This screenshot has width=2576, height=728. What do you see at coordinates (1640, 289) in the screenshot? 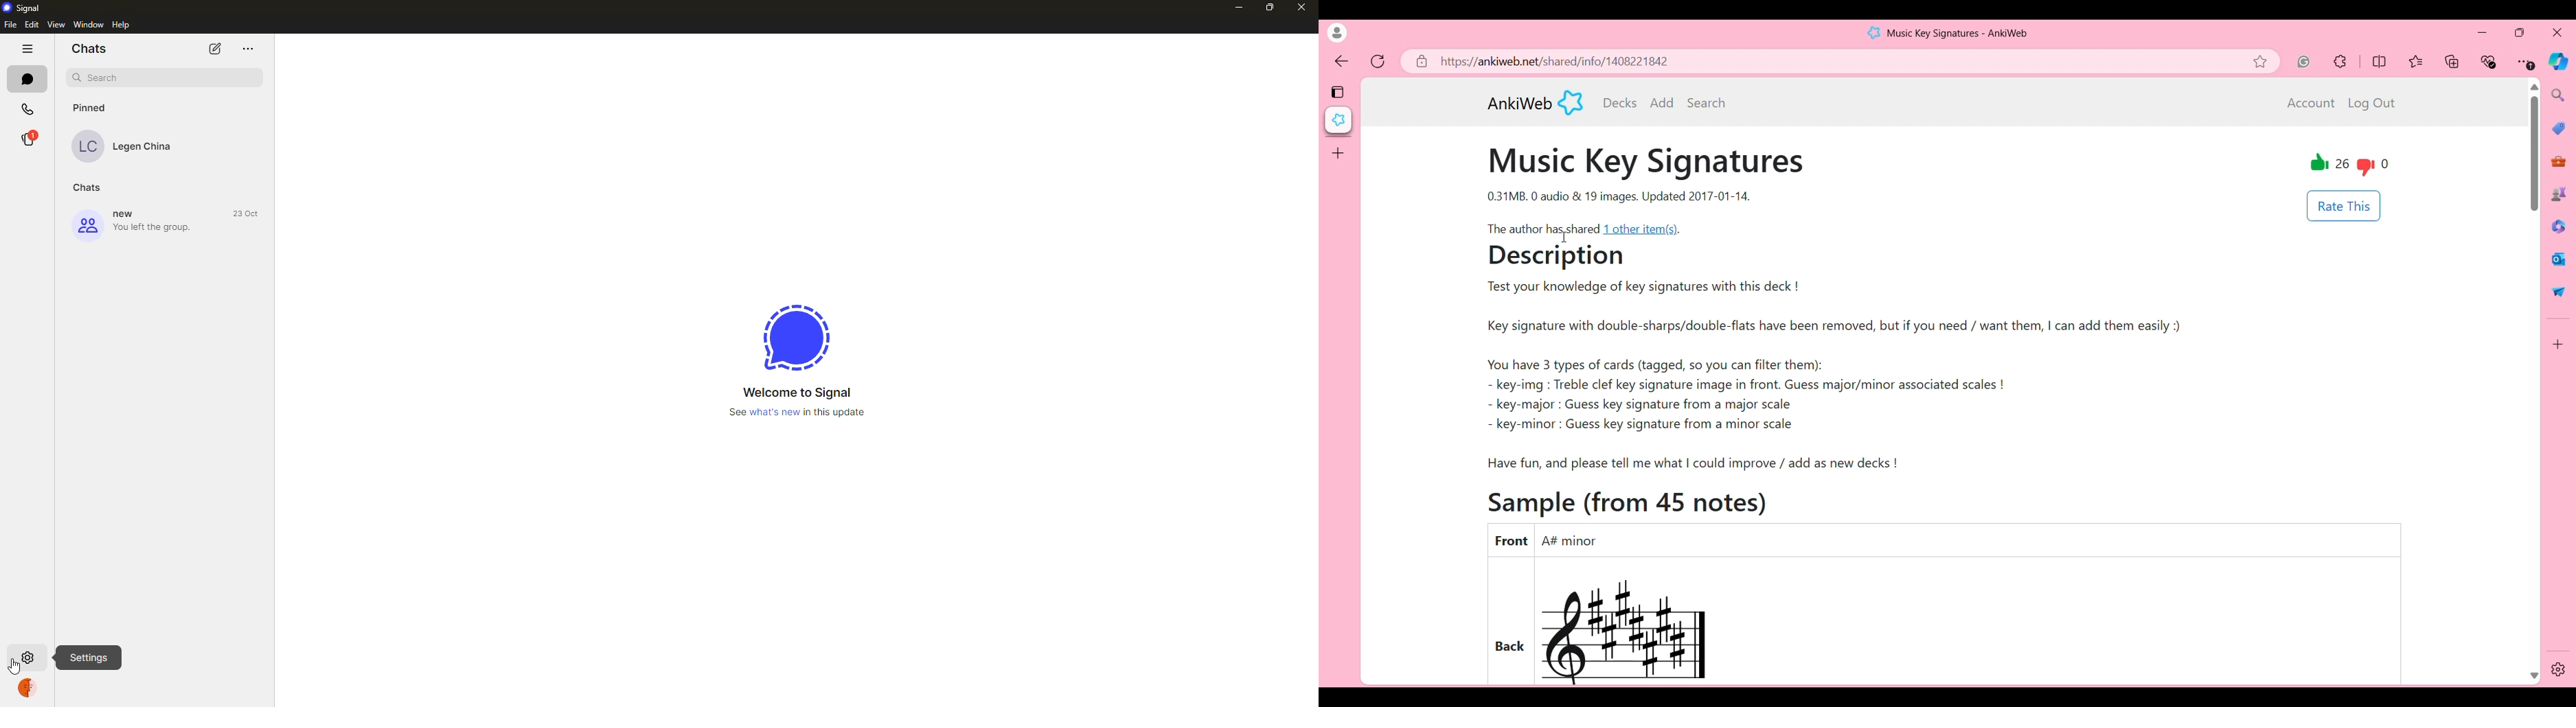
I see `Test your knowledge of key signatures with this deck` at bounding box center [1640, 289].